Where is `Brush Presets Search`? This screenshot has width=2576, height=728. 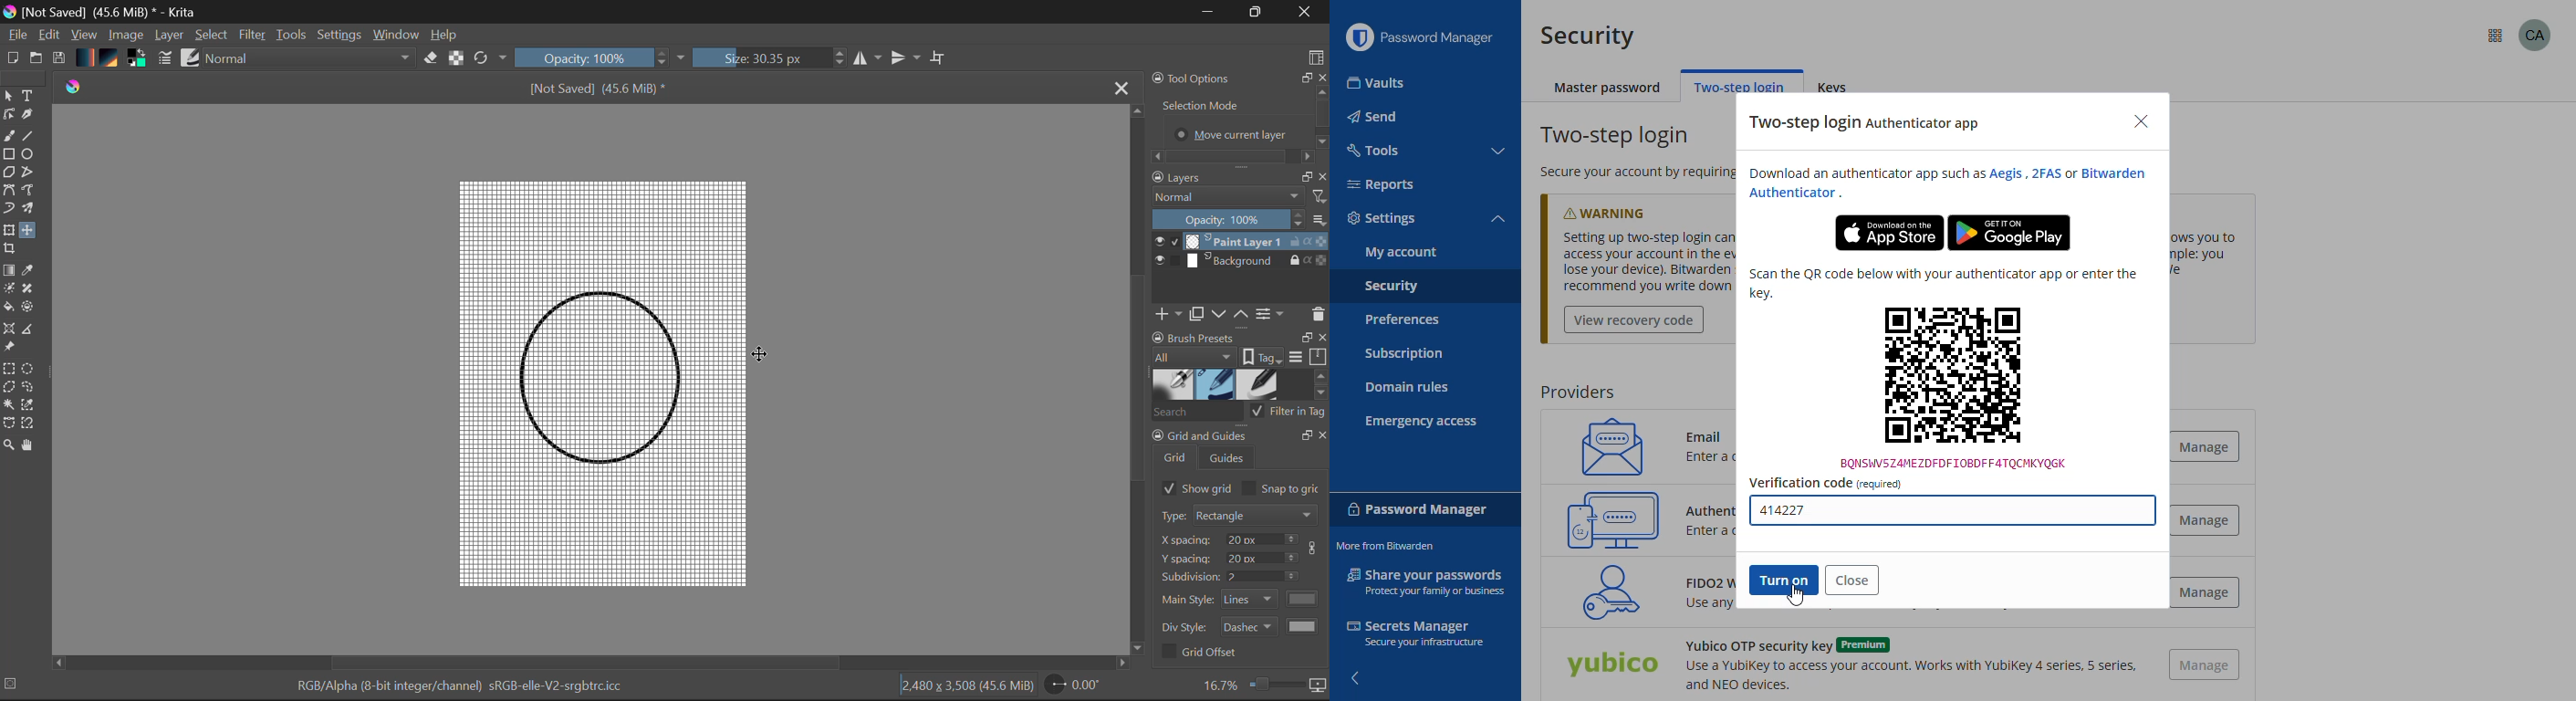 Brush Presets Search is located at coordinates (1240, 415).